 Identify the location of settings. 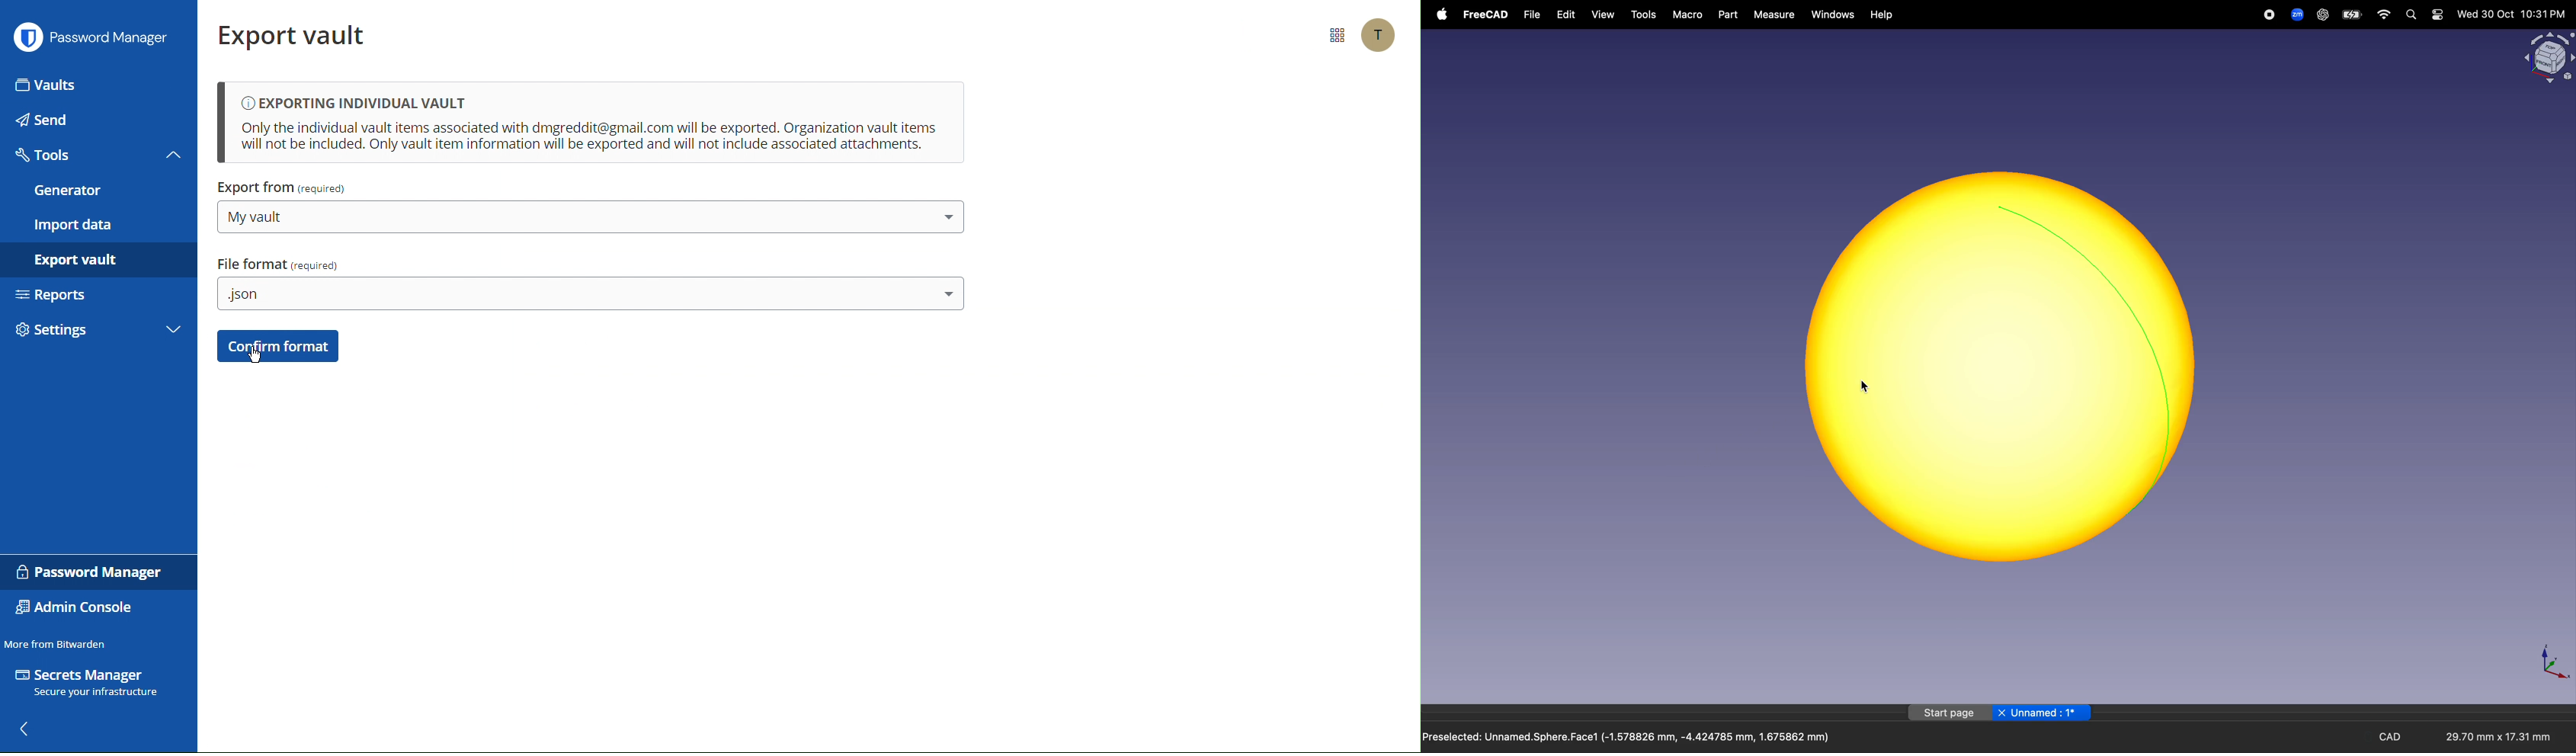
(2437, 15).